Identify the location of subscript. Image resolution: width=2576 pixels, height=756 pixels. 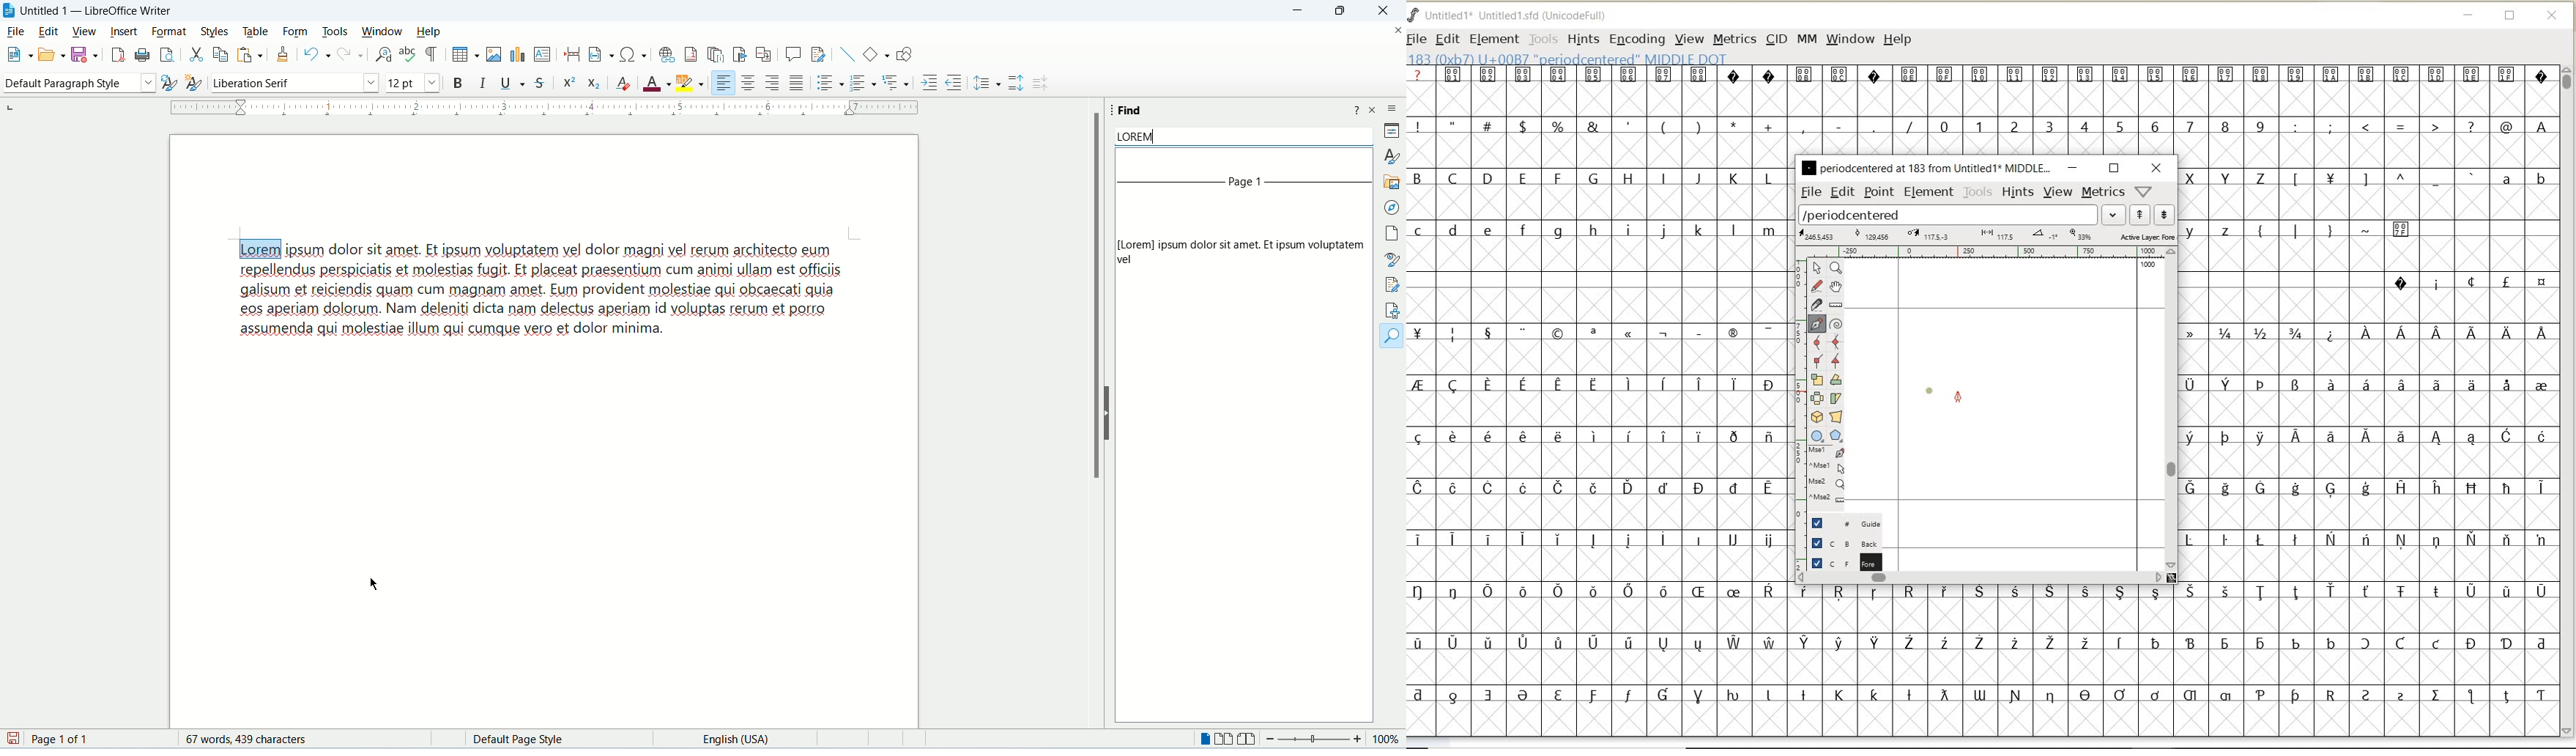
(593, 84).